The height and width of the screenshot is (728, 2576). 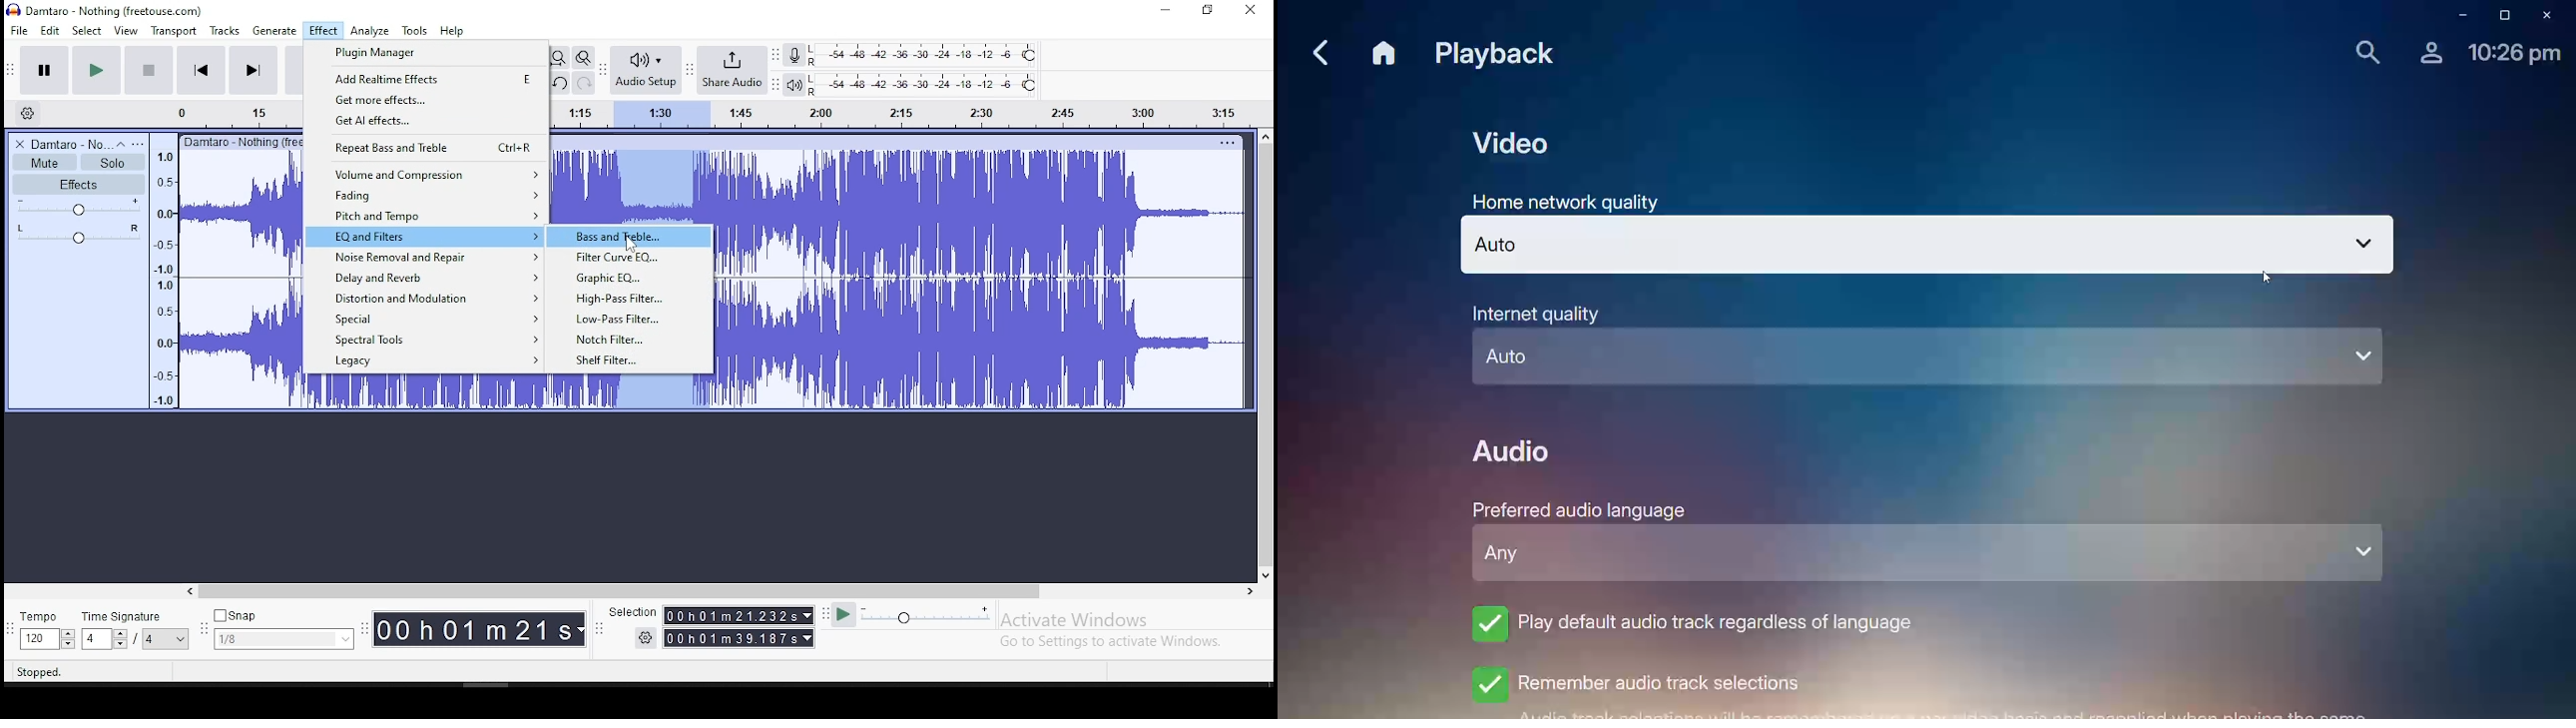 I want to click on tempo, so click(x=44, y=618).